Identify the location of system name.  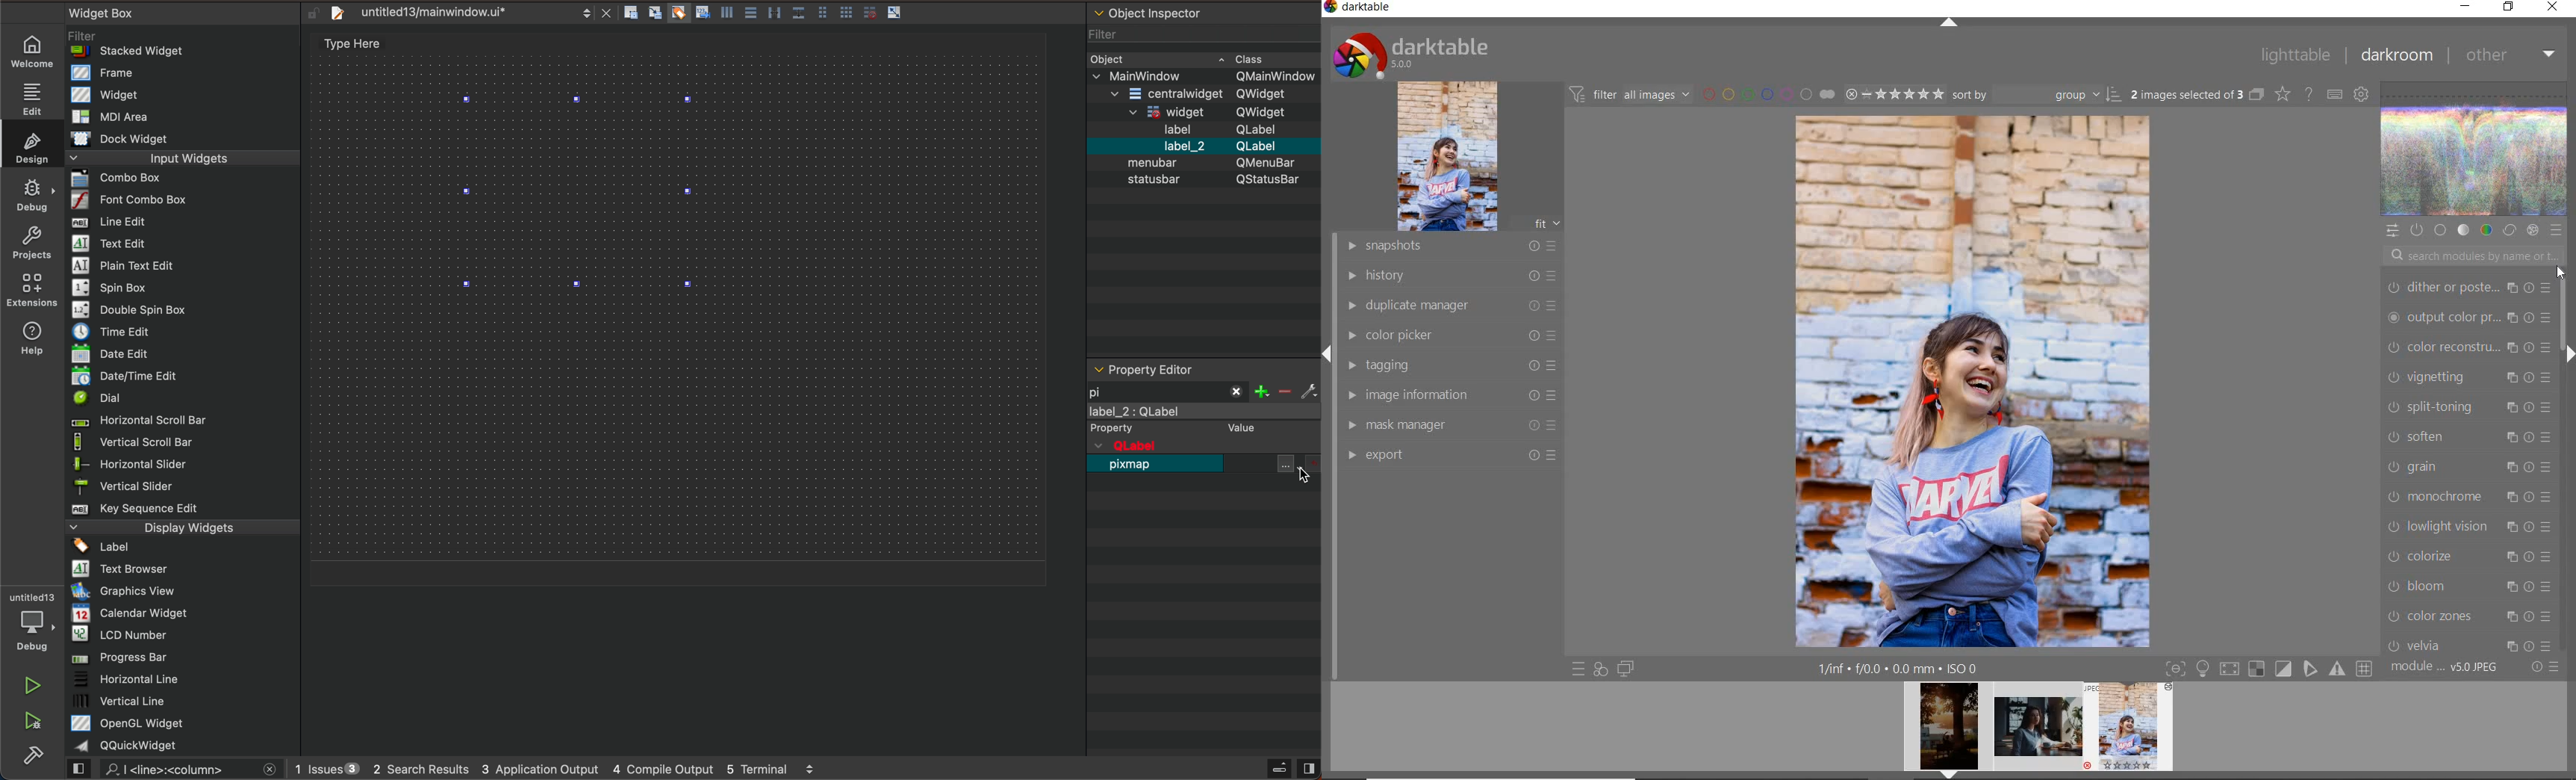
(1358, 9).